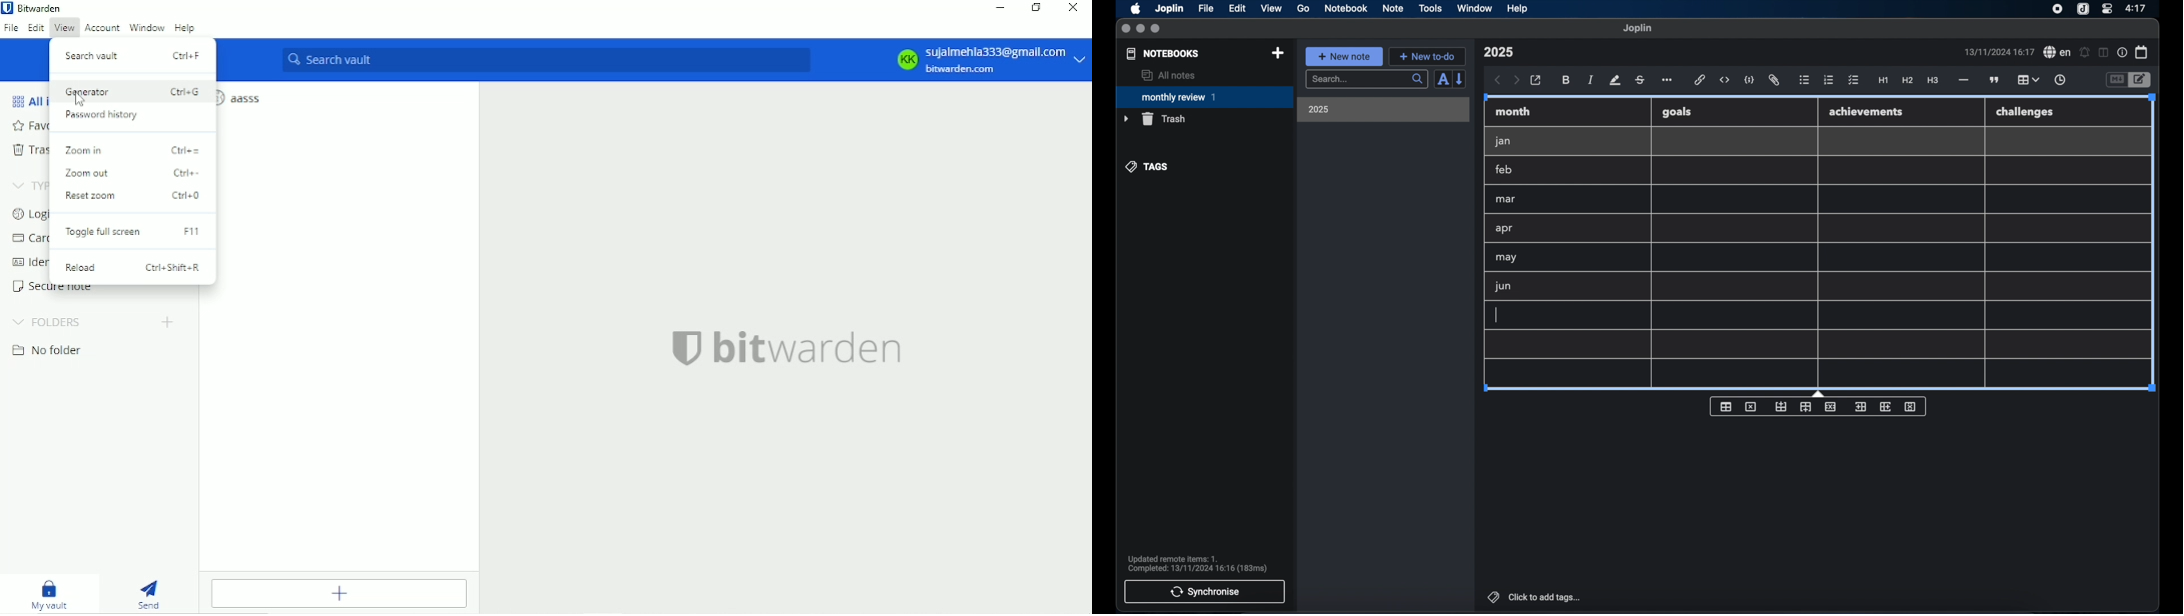 This screenshot has width=2184, height=616. Describe the element at coordinates (1430, 8) in the screenshot. I see `tools` at that location.